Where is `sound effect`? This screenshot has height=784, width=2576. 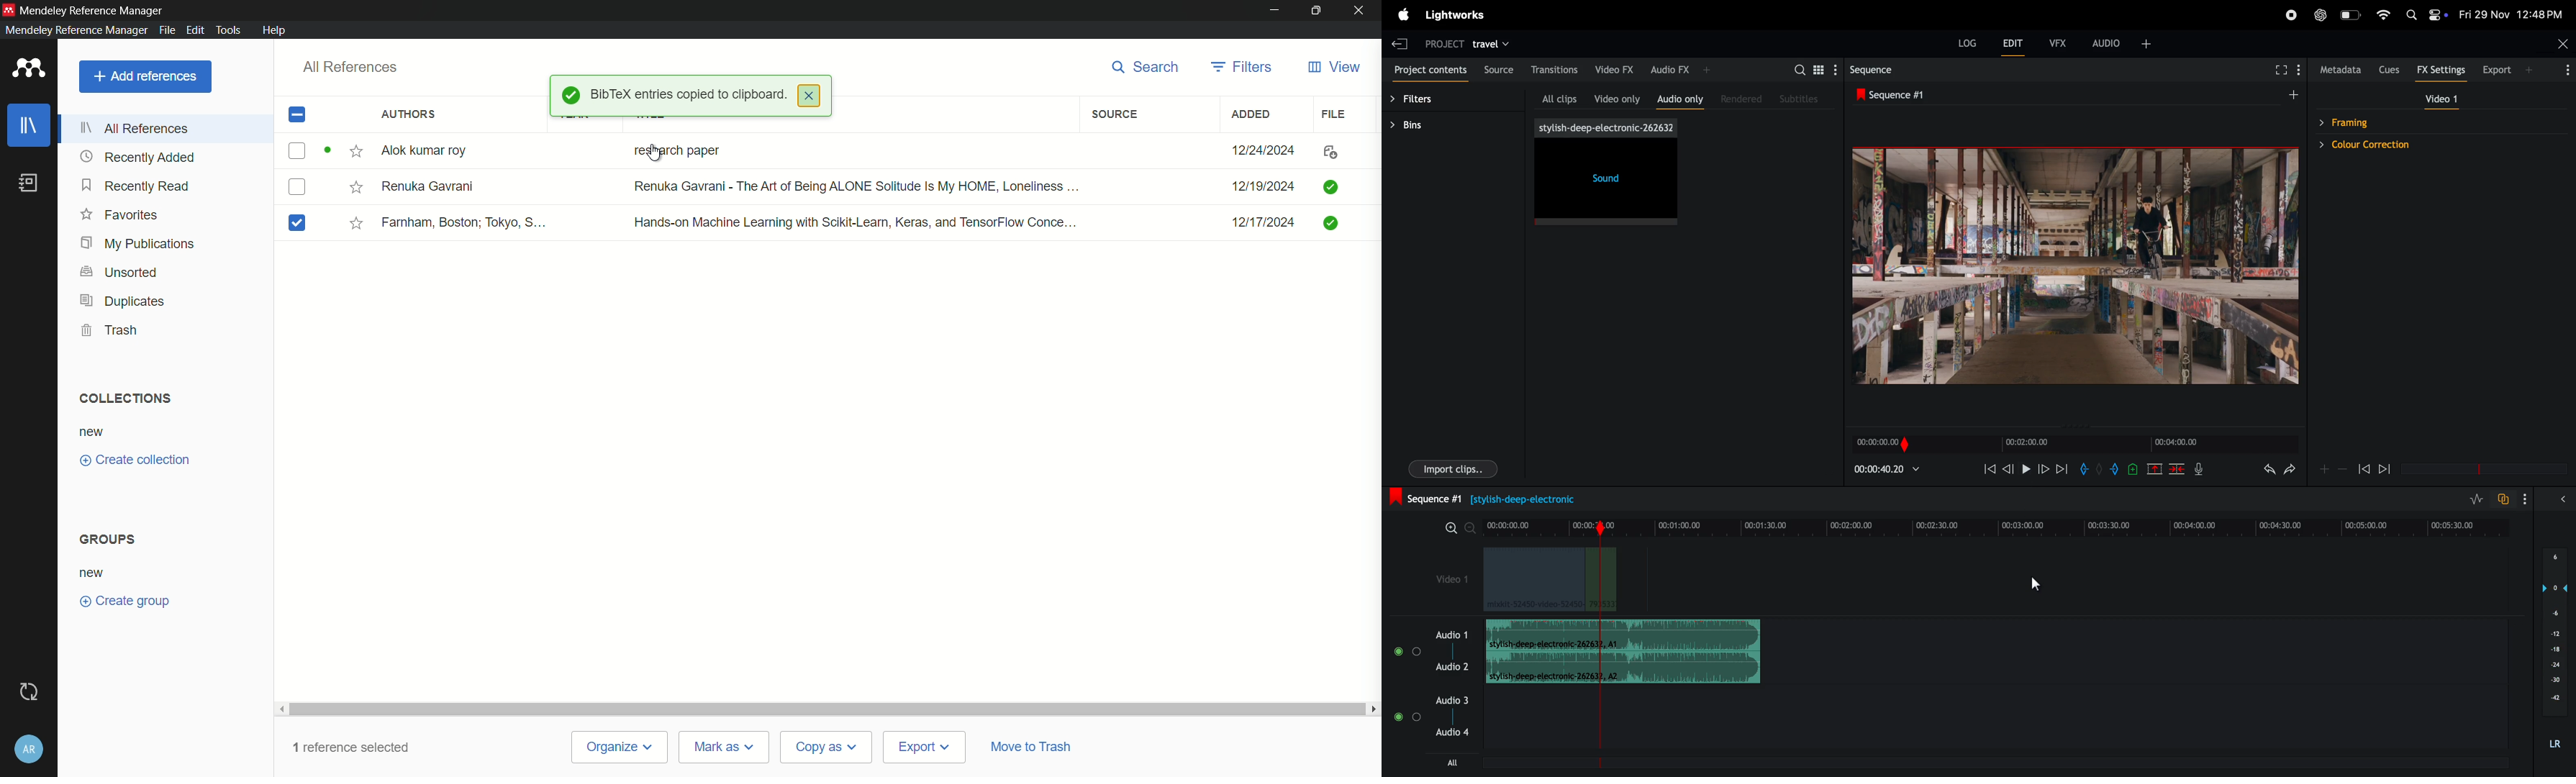
sound effect is located at coordinates (1608, 173).